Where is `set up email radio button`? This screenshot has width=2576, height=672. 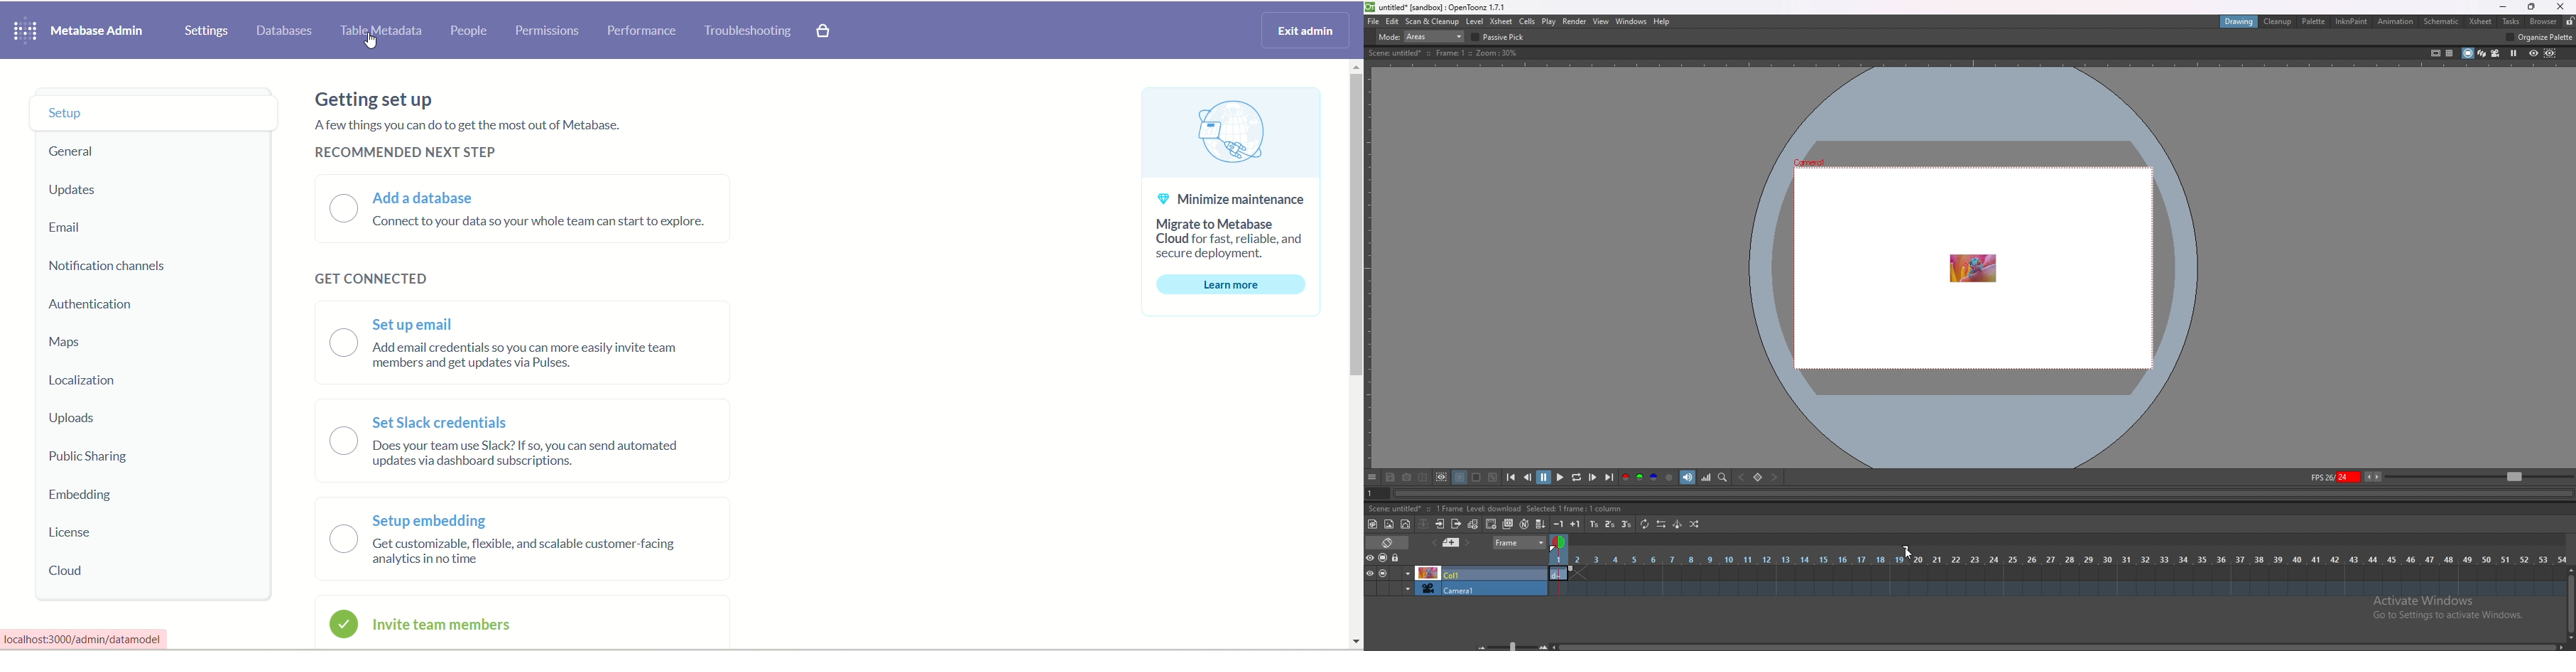 set up email radio button is located at coordinates (330, 345).